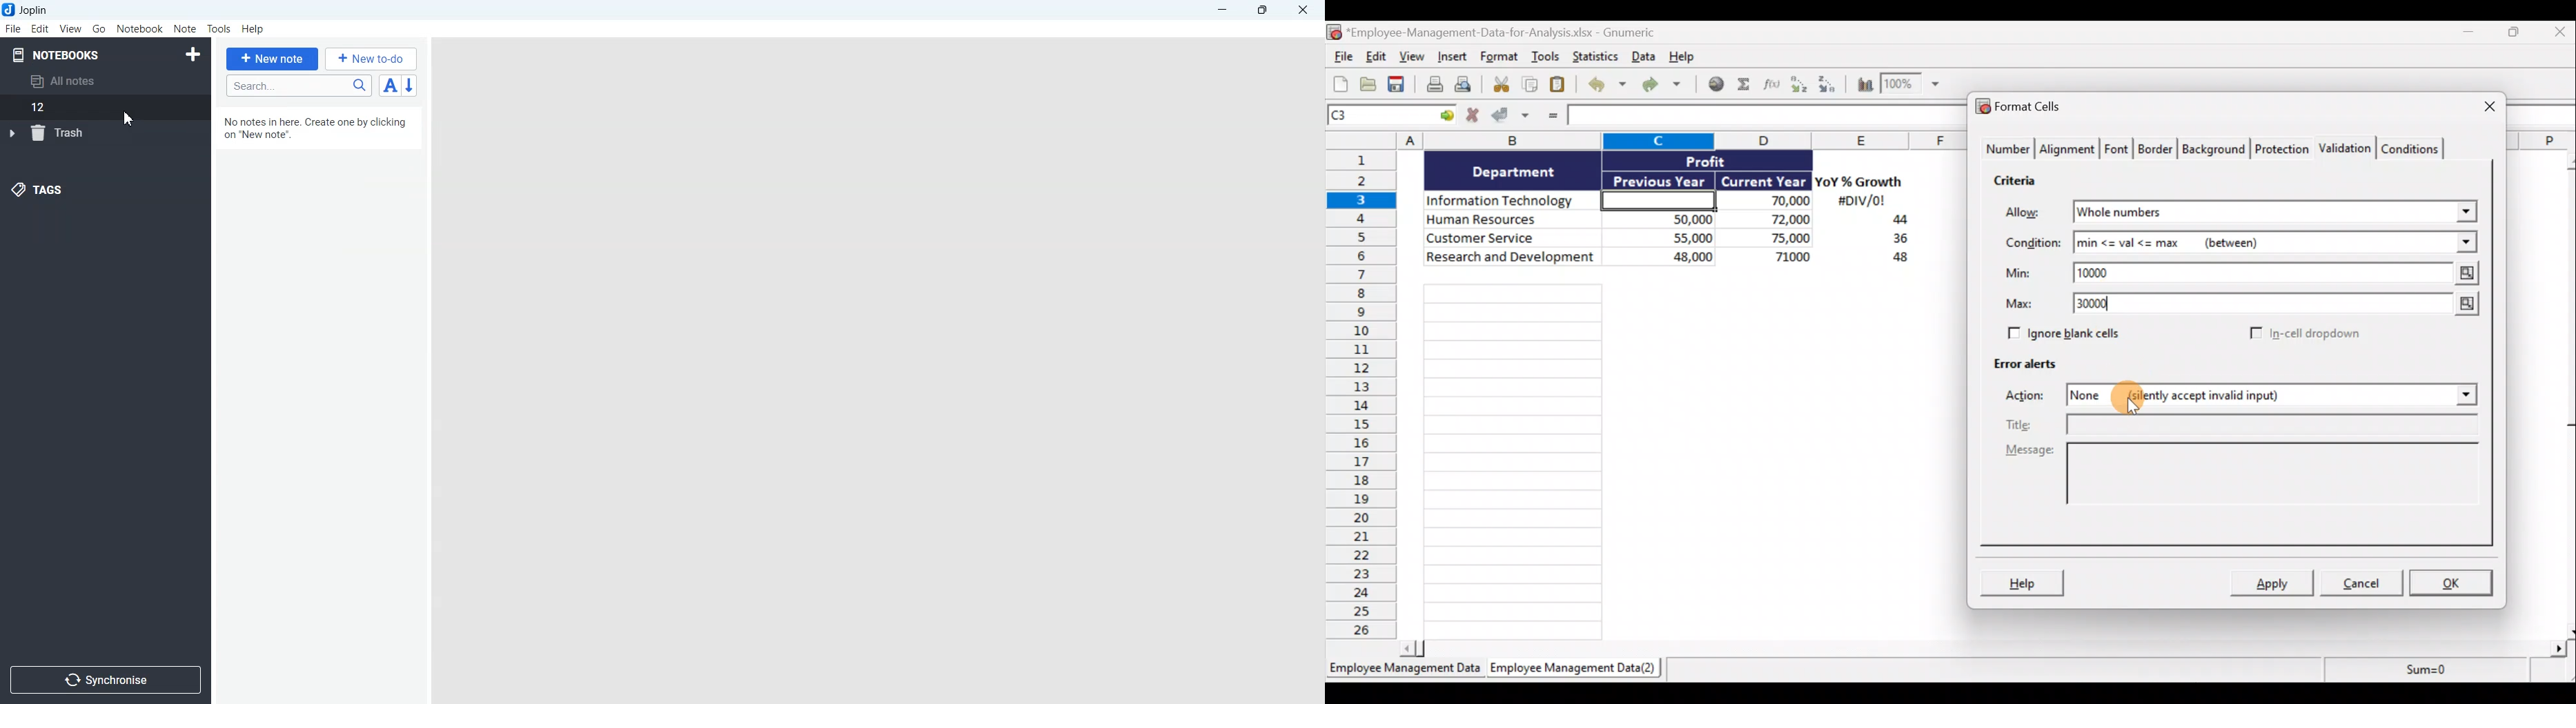 This screenshot has height=728, width=2576. What do you see at coordinates (2452, 581) in the screenshot?
I see `OK` at bounding box center [2452, 581].